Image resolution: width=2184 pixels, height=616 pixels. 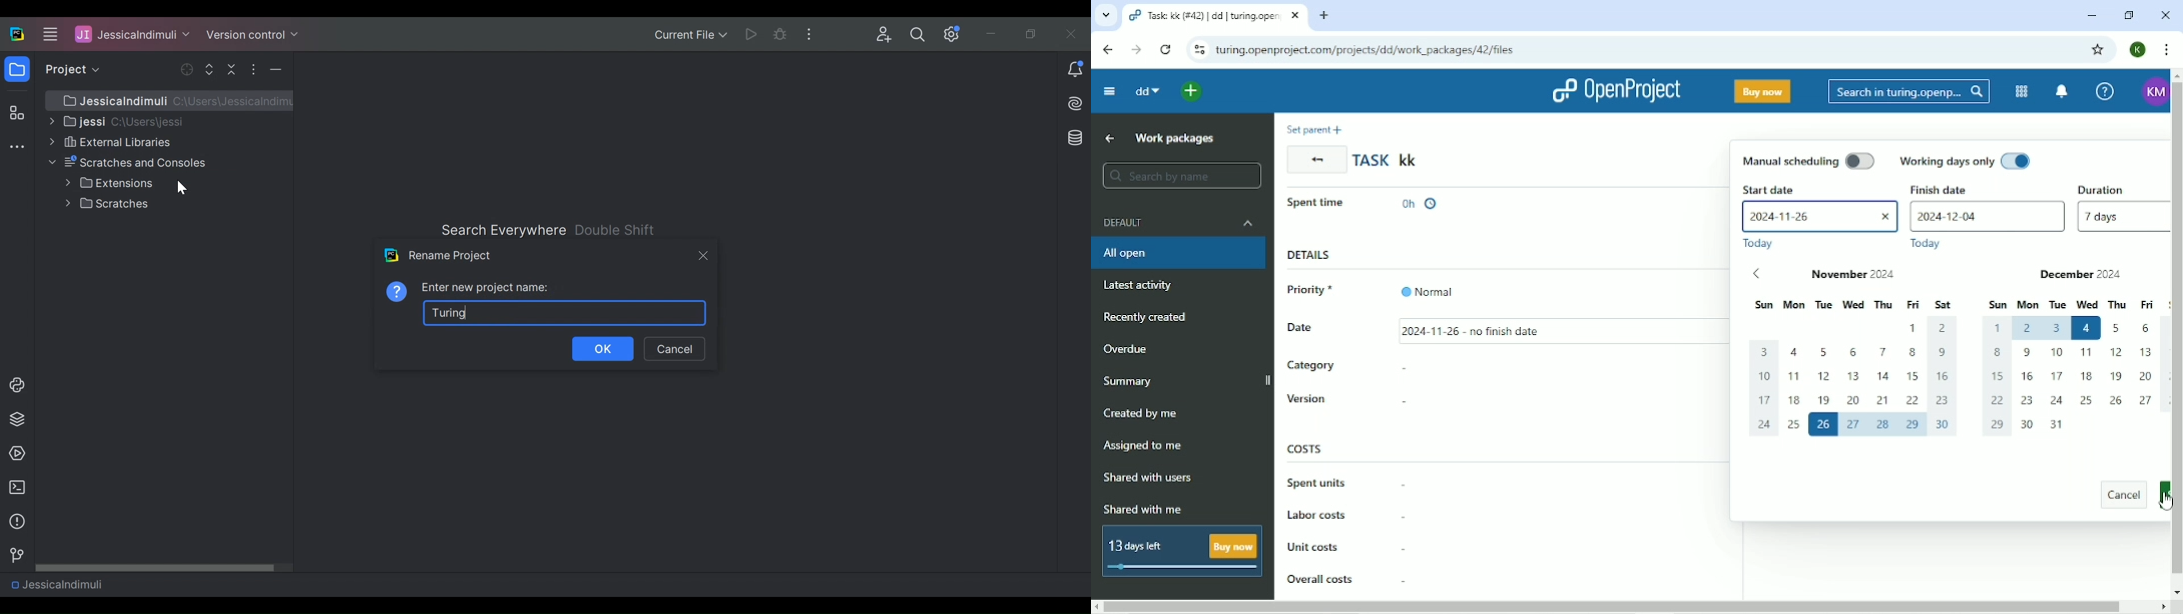 I want to click on Cursor, so click(x=2163, y=501).